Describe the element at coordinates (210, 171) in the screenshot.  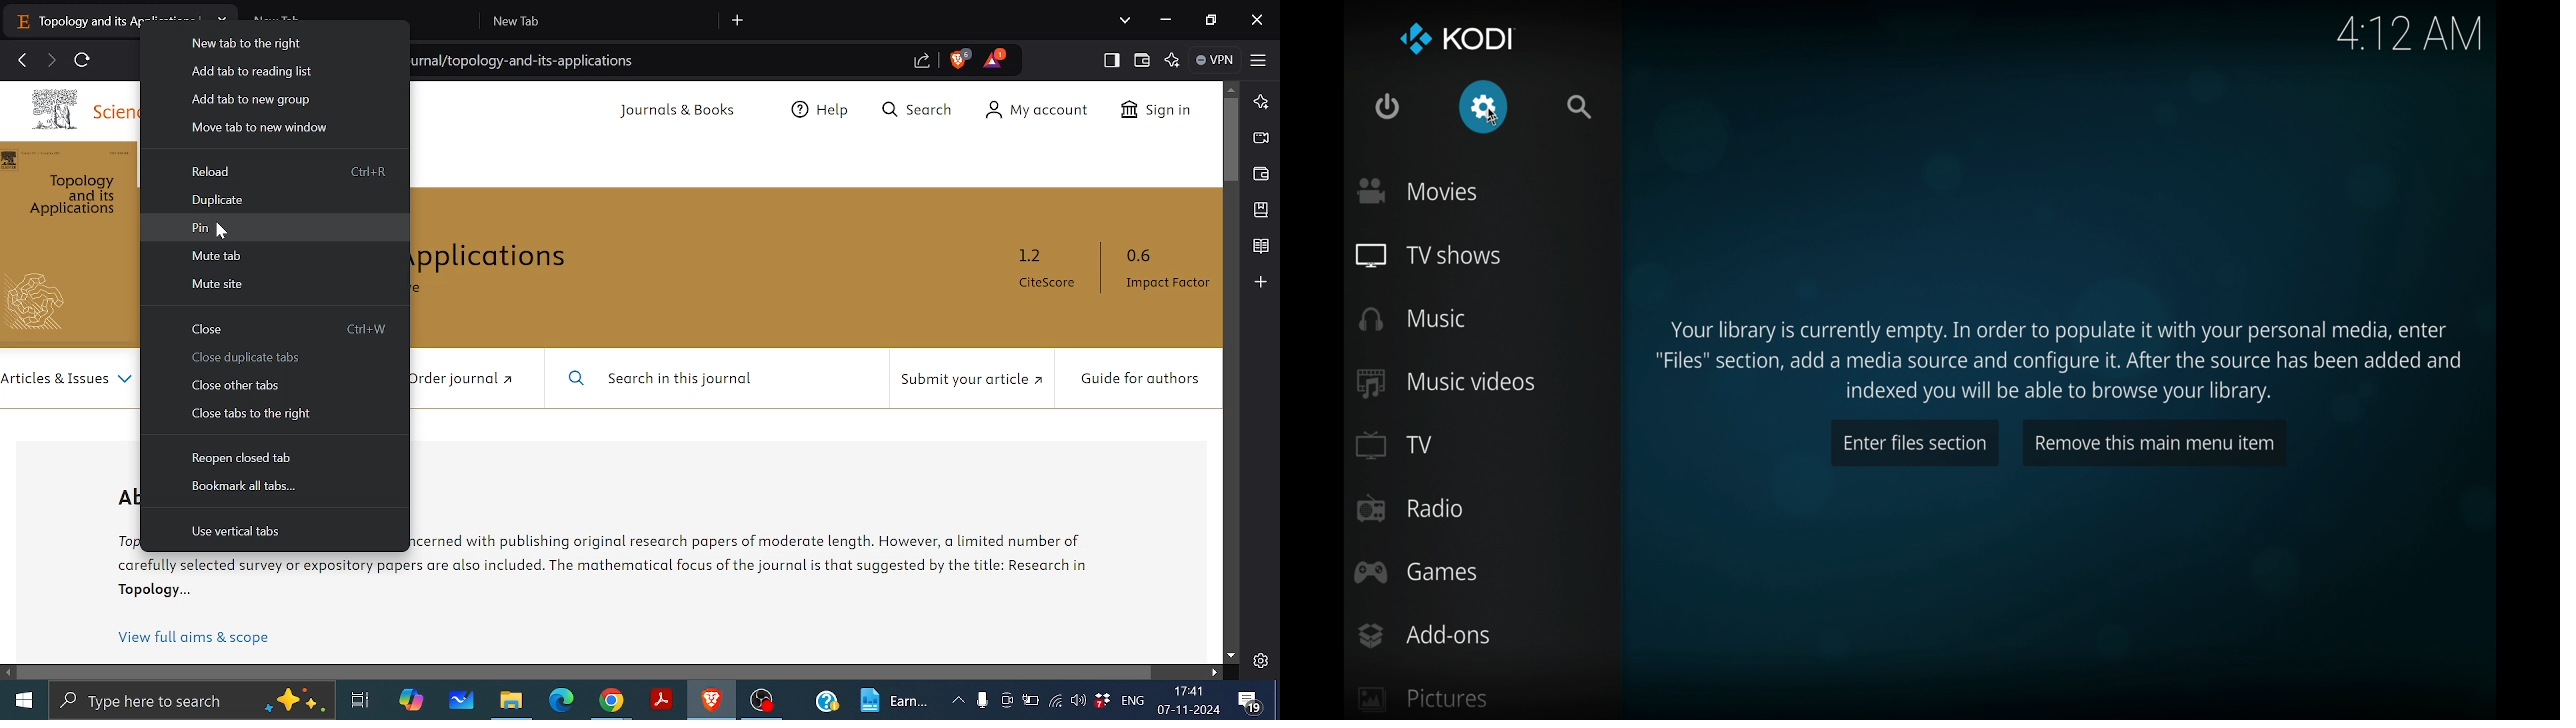
I see `Reload` at that location.